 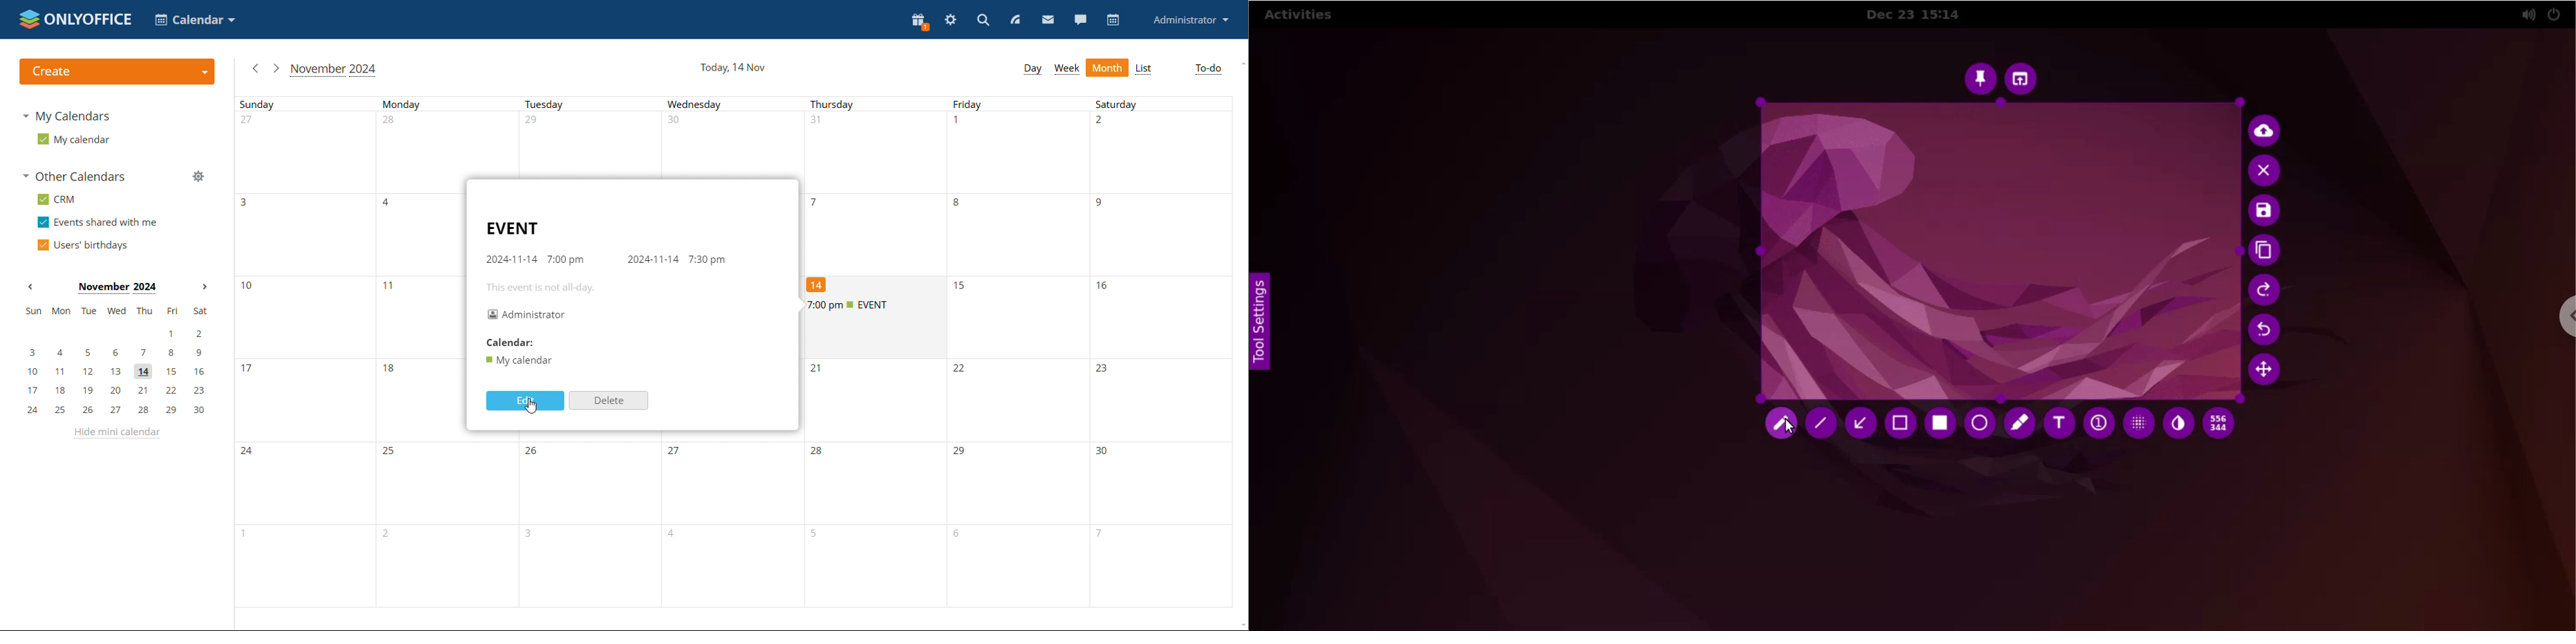 I want to click on feed, so click(x=1014, y=18).